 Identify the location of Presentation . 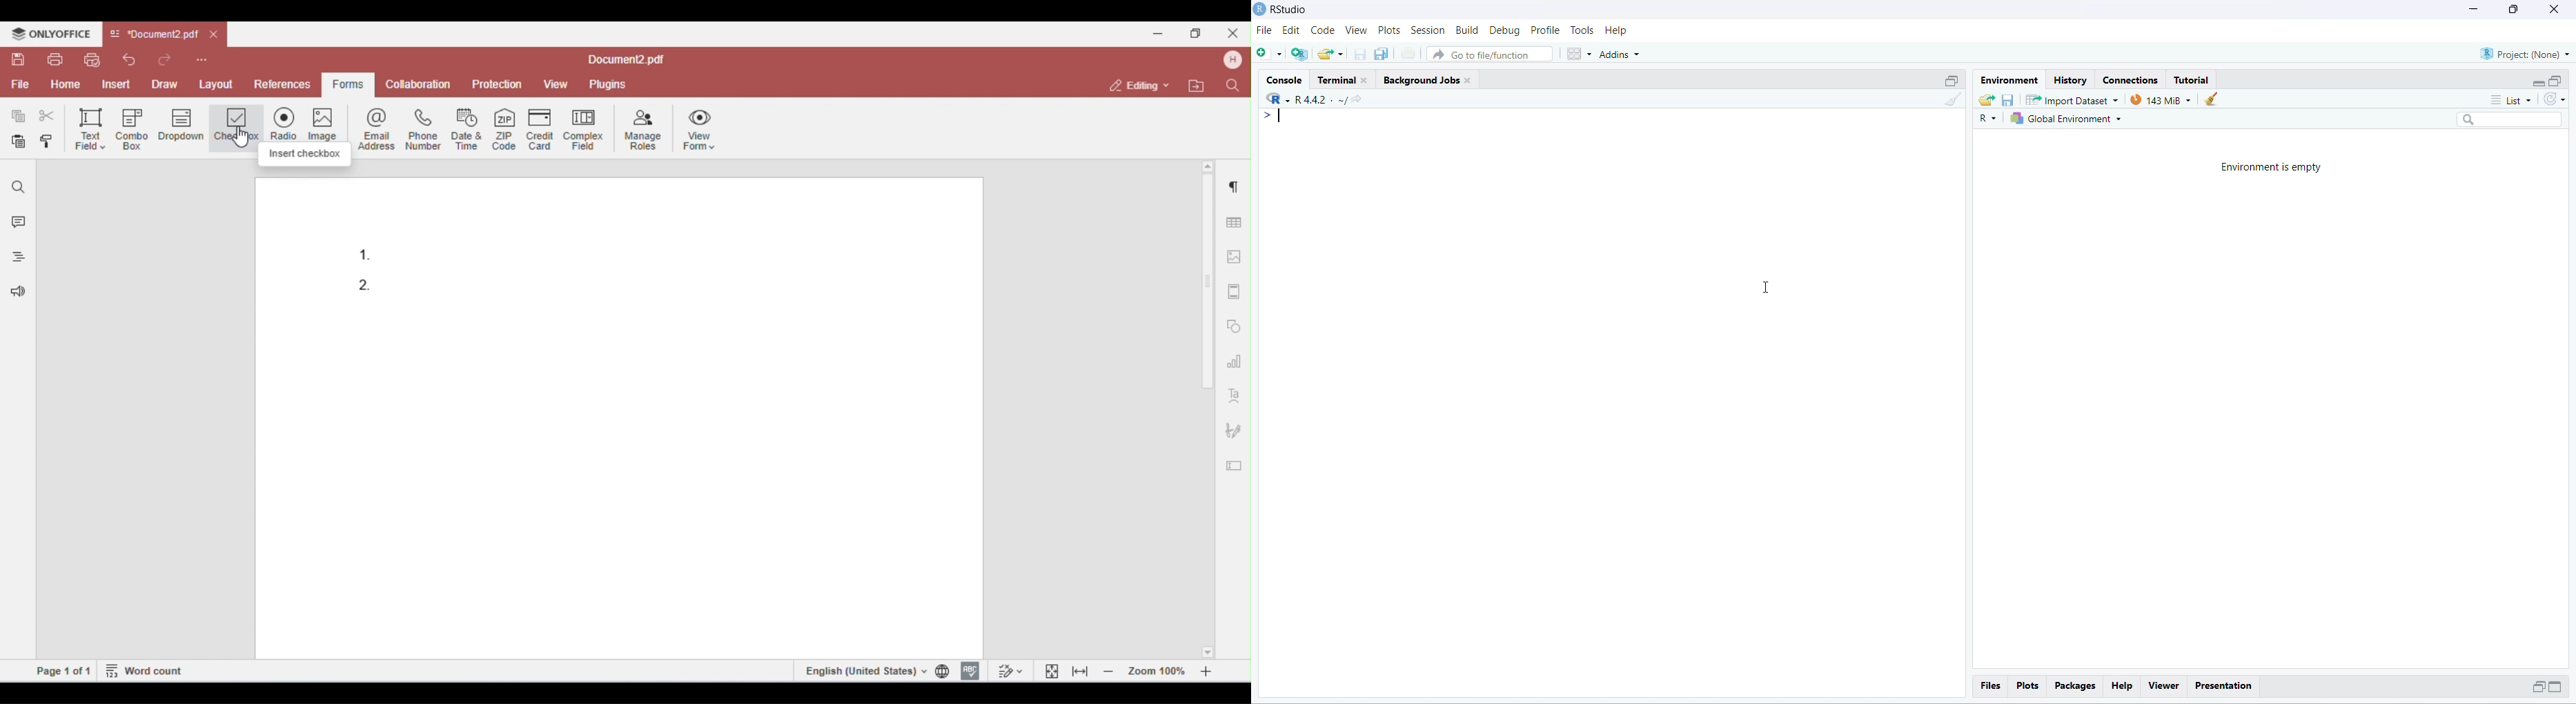
(2223, 687).